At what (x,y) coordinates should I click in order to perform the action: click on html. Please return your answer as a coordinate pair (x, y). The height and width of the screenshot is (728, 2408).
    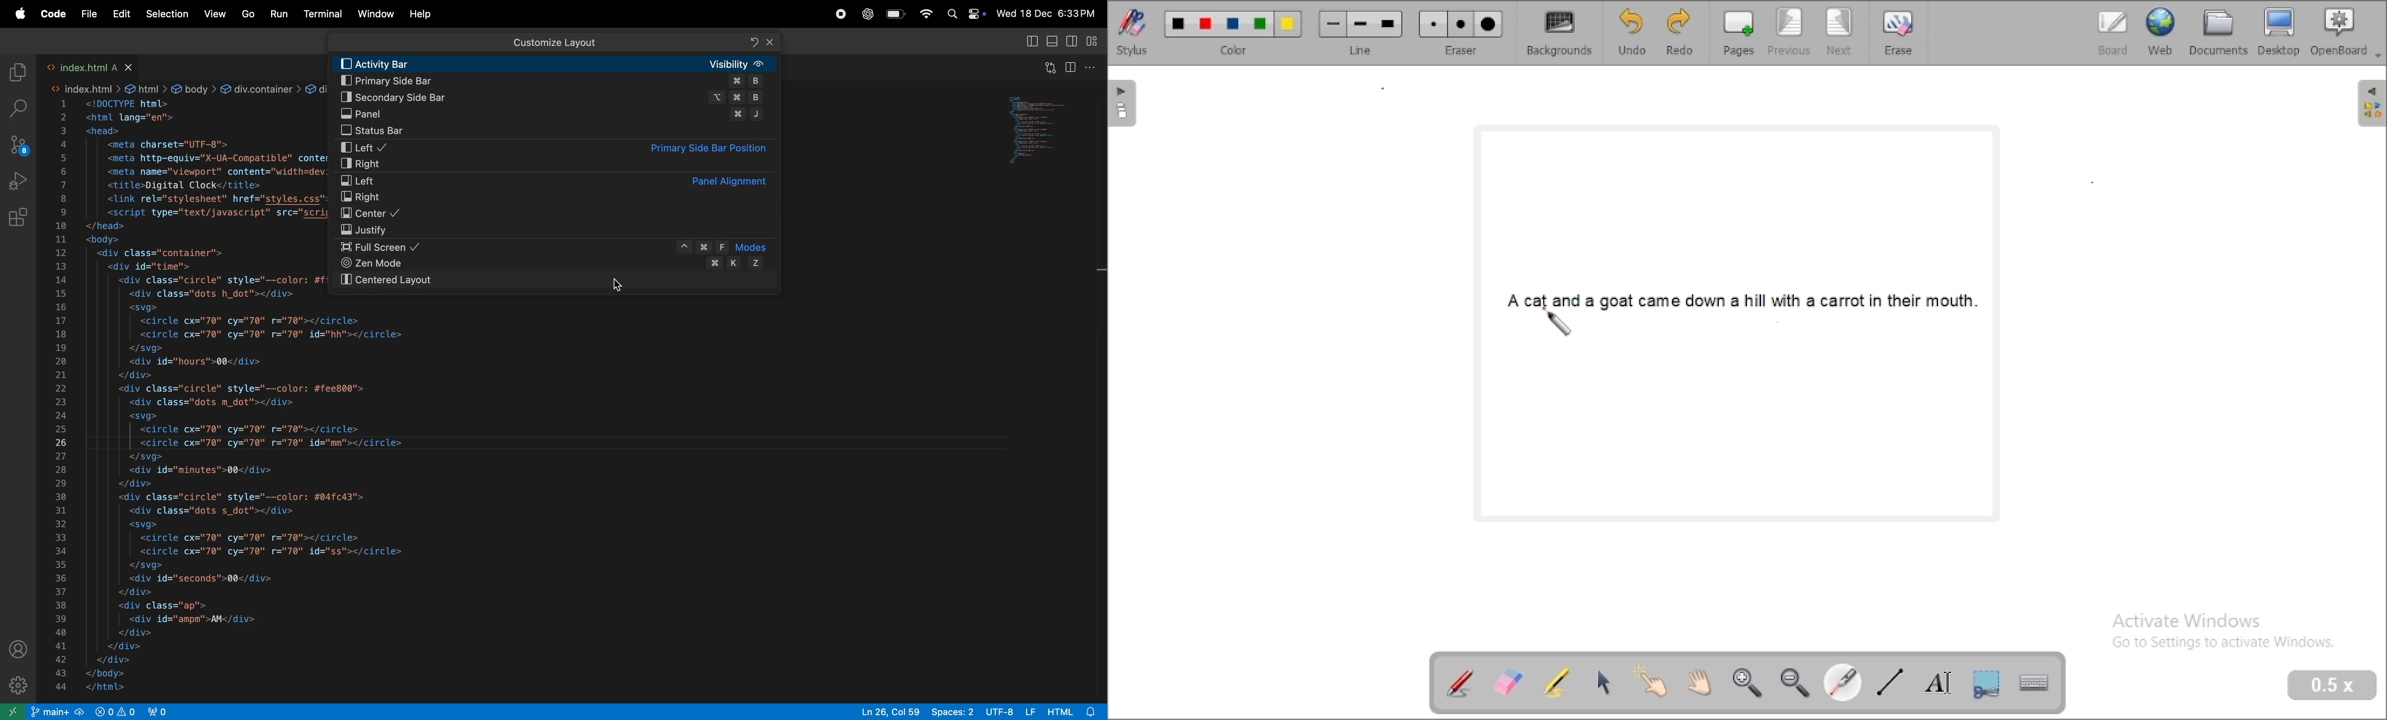
    Looking at the image, I should click on (1075, 711).